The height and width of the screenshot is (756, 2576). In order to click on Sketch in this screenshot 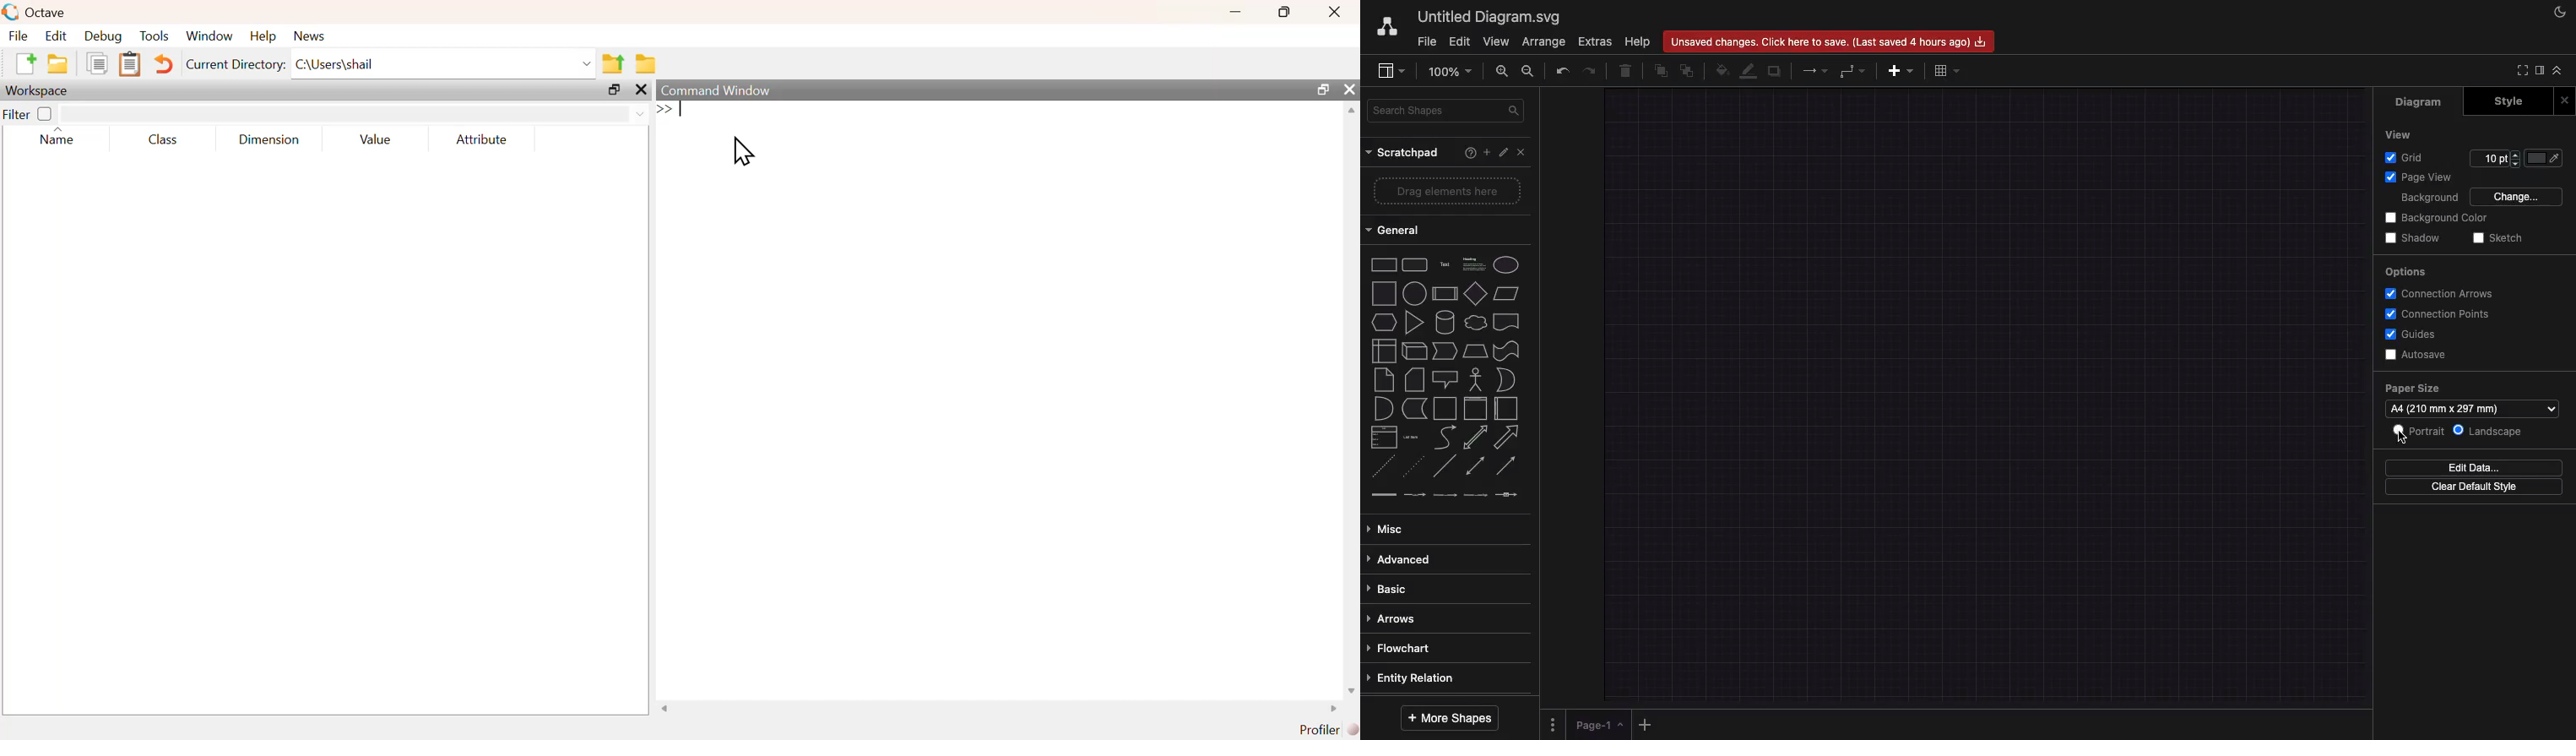, I will do `click(2503, 241)`.